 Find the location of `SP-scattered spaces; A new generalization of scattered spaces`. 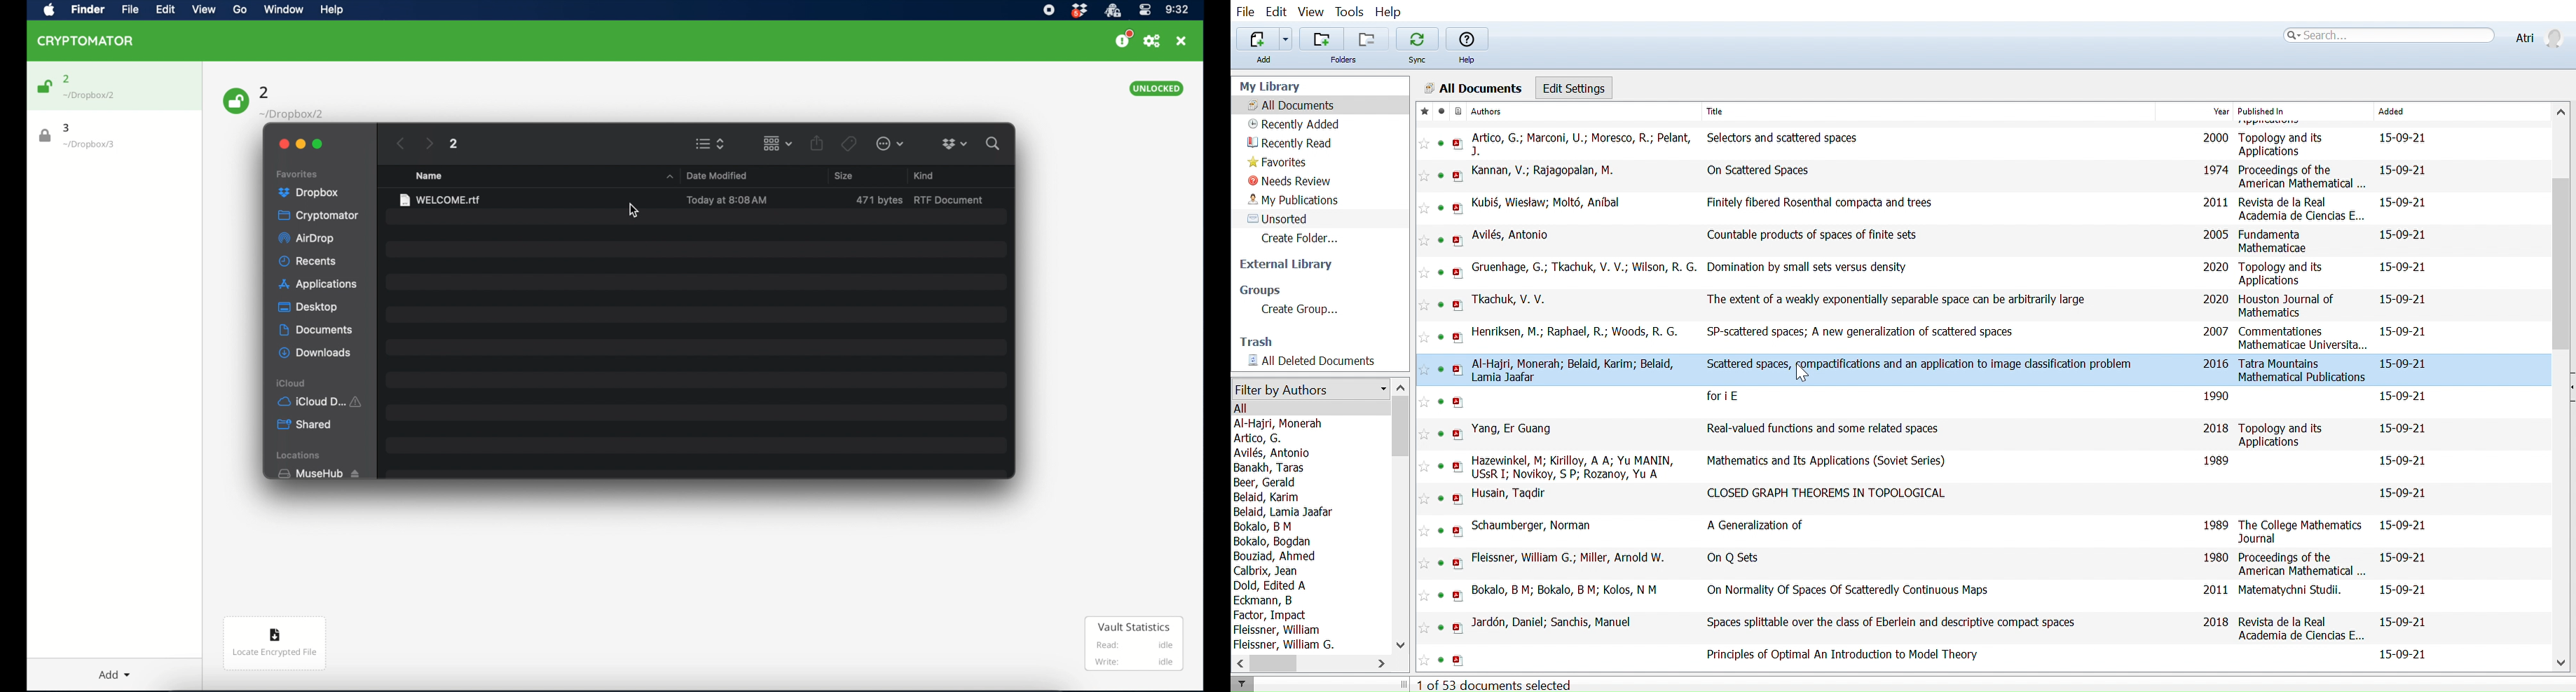

SP-scattered spaces; A new generalization of scattered spaces is located at coordinates (1859, 334).